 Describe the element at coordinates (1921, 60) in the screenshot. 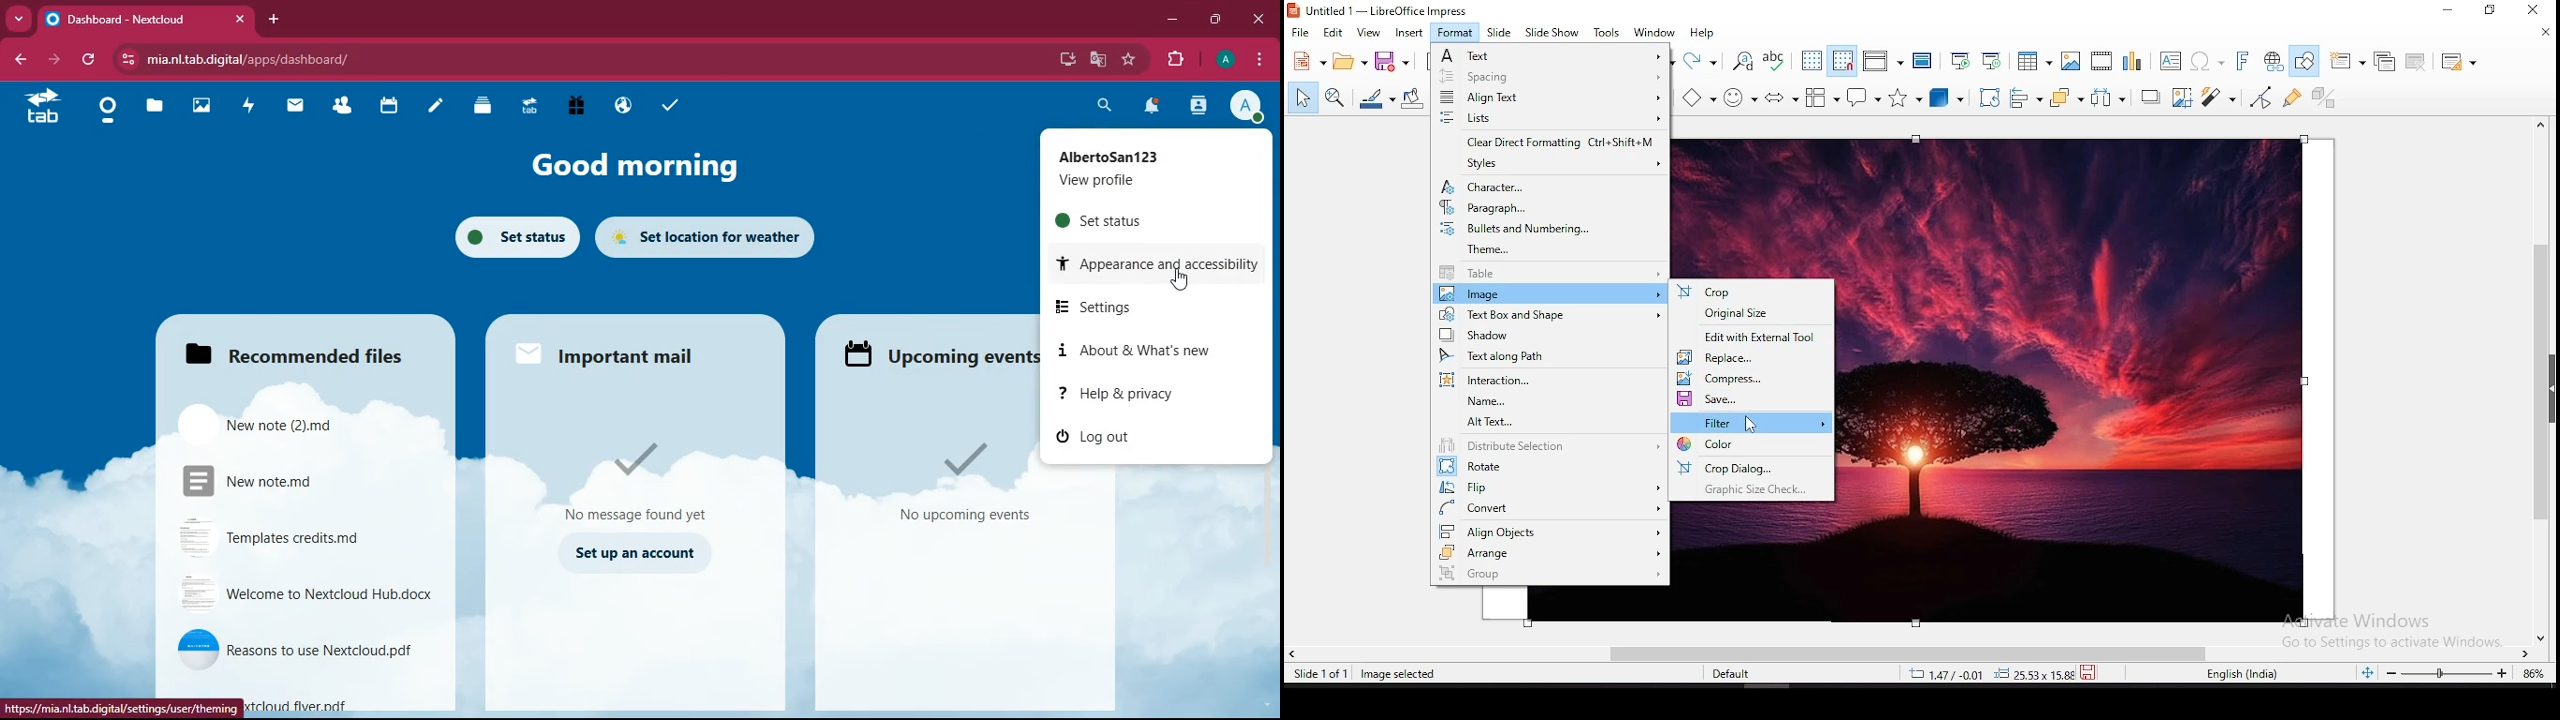

I see `master slide` at that location.